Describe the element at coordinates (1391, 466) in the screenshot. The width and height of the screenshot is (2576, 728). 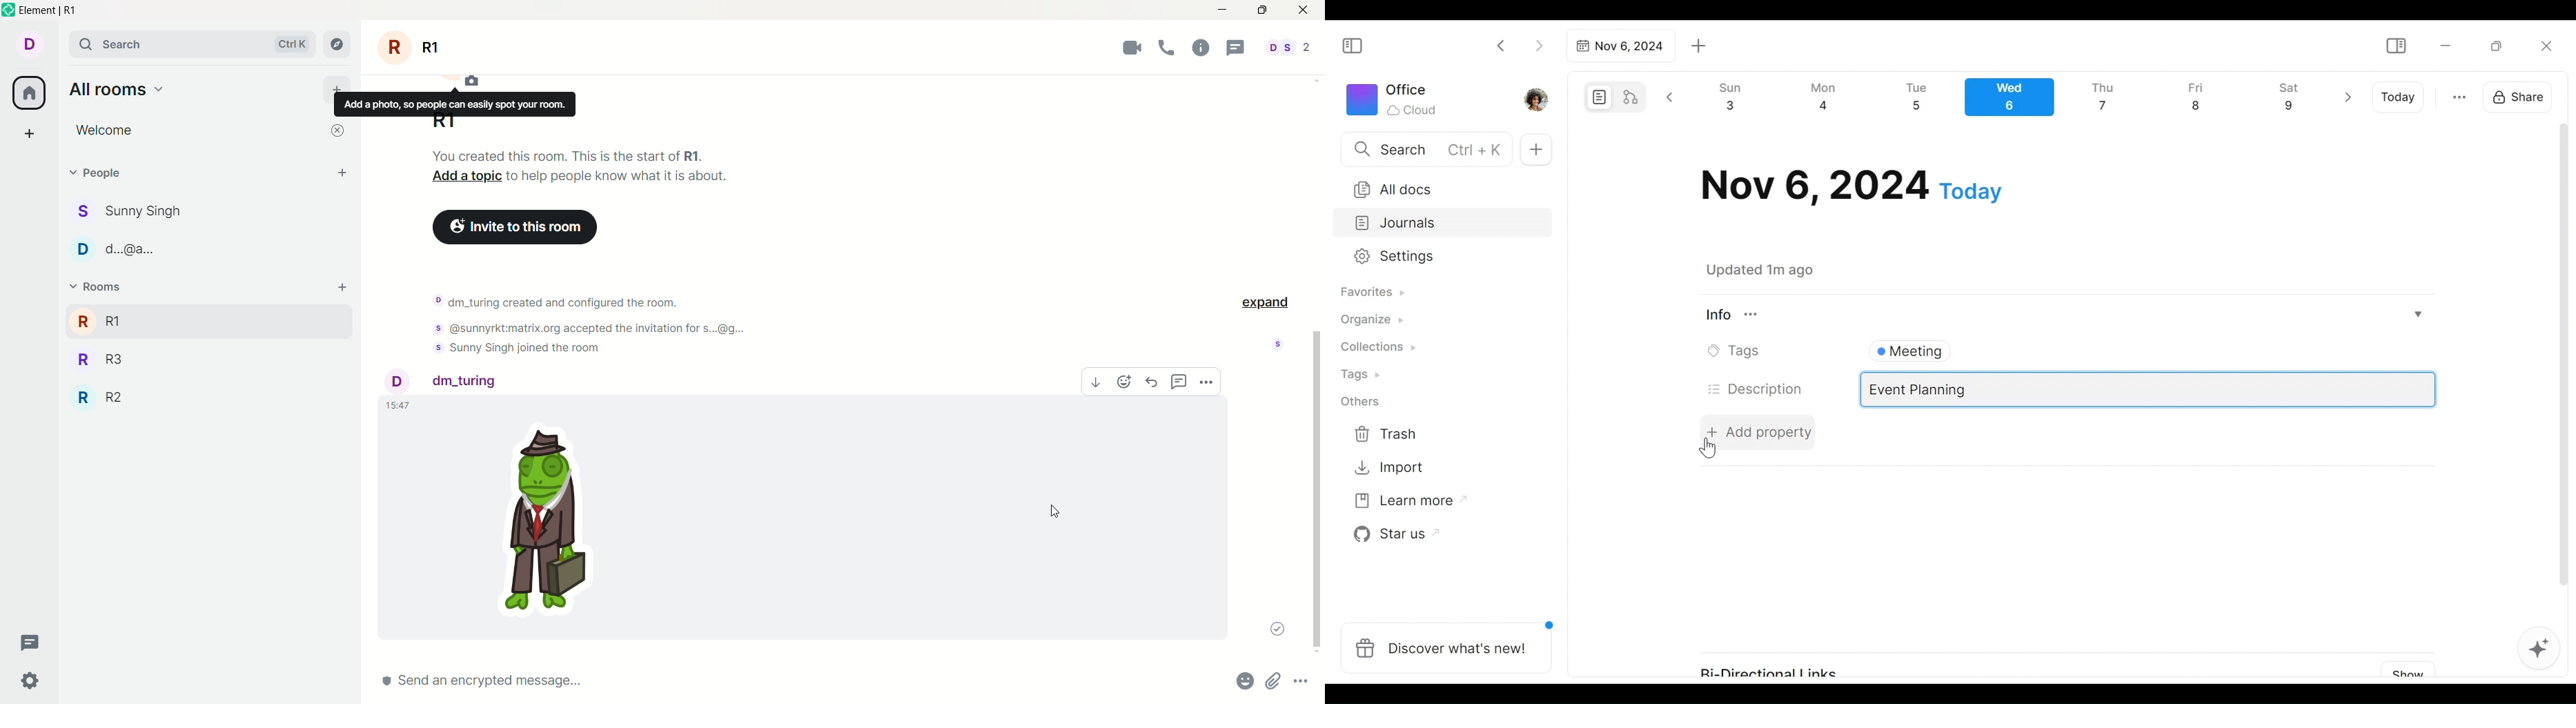
I see `Import` at that location.